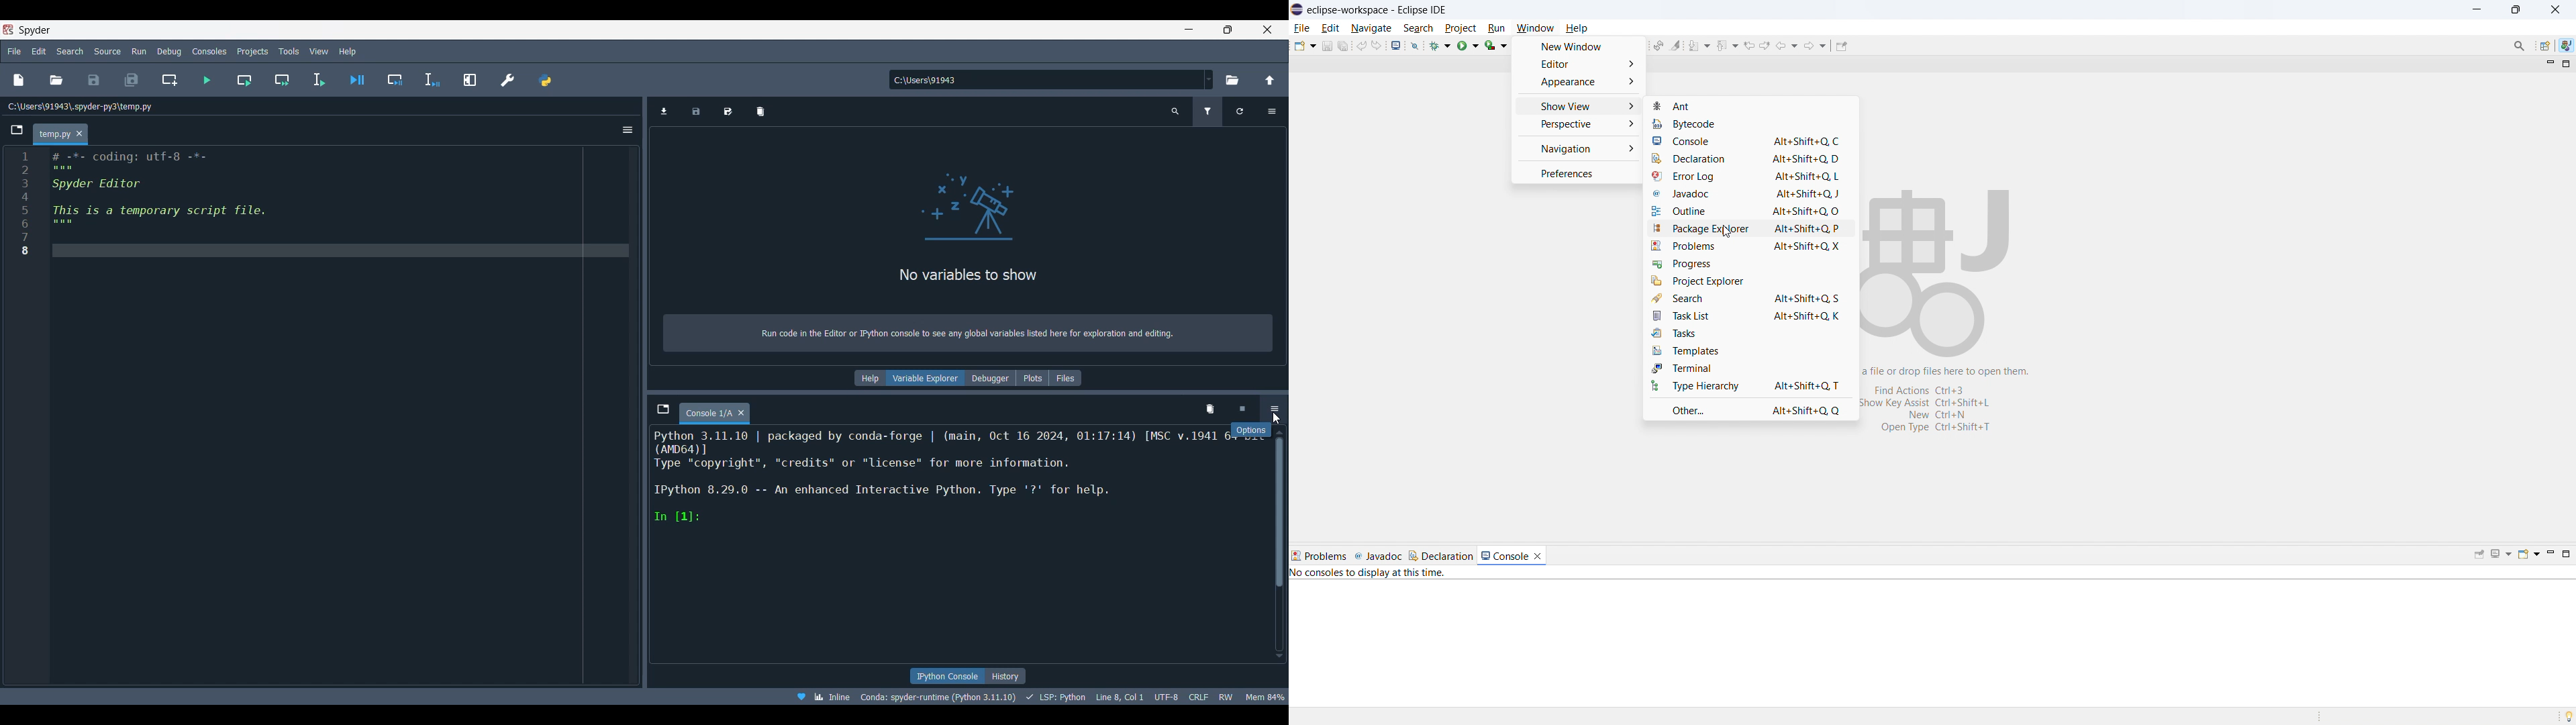 This screenshot has height=728, width=2576. What do you see at coordinates (1225, 696) in the screenshot?
I see ` RW` at bounding box center [1225, 696].